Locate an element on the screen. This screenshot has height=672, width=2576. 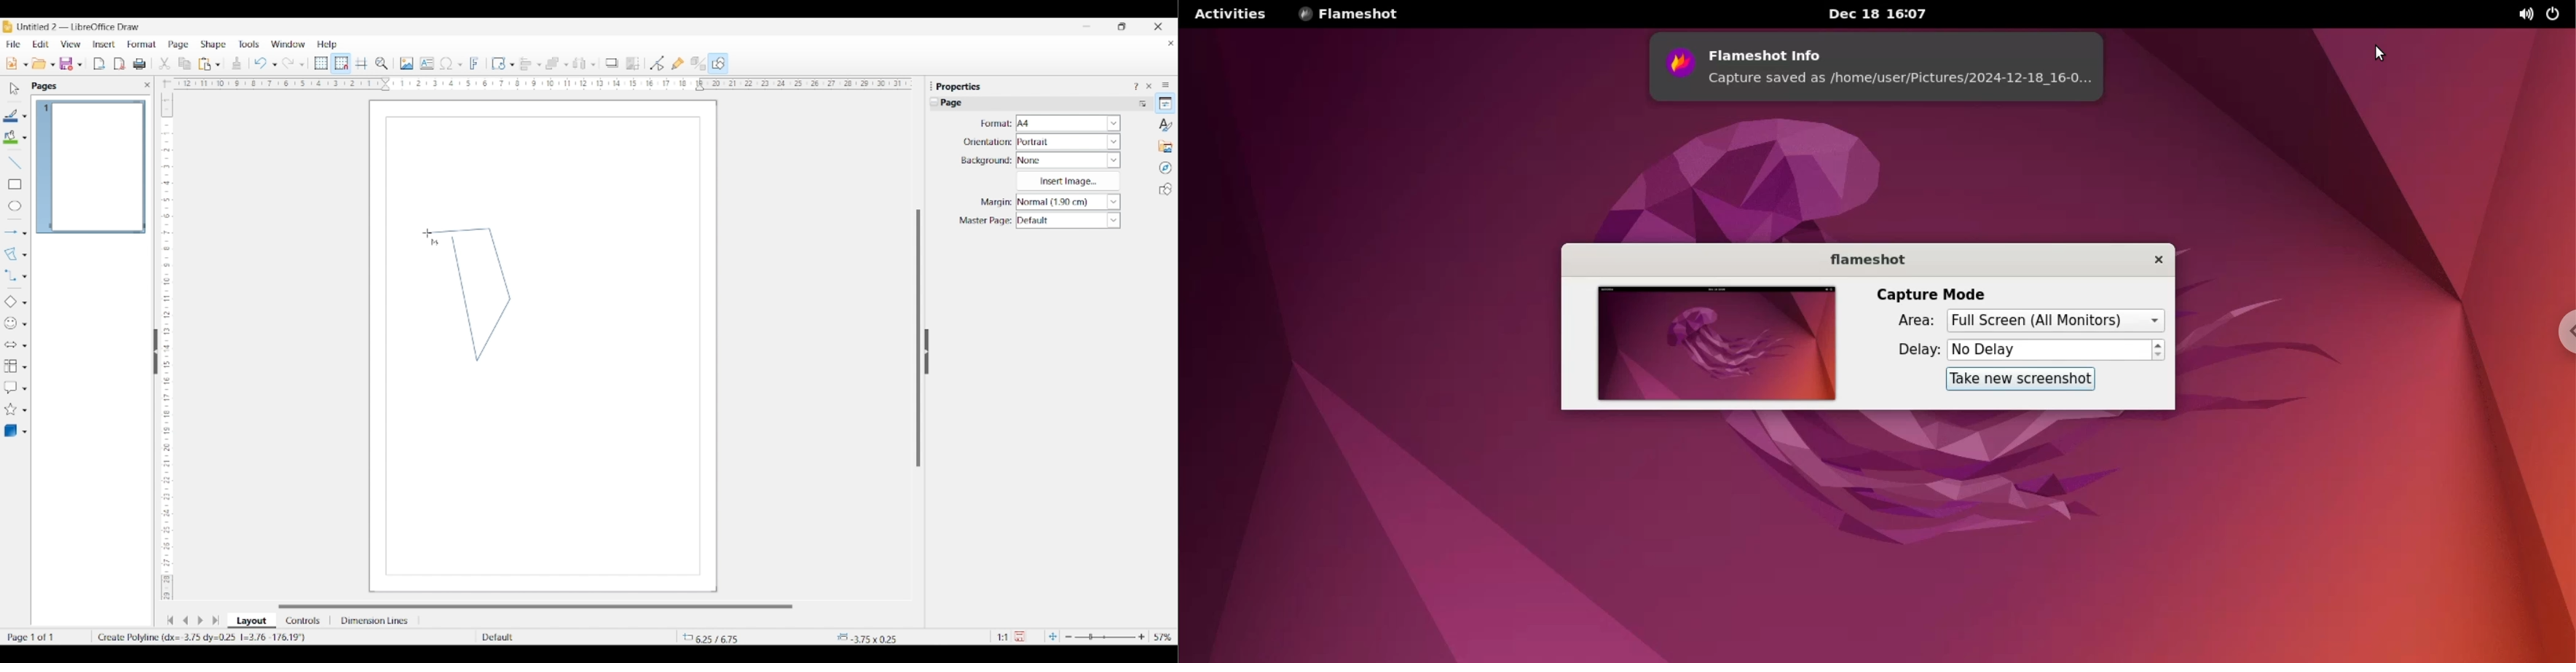
Selected open options is located at coordinates (39, 64).